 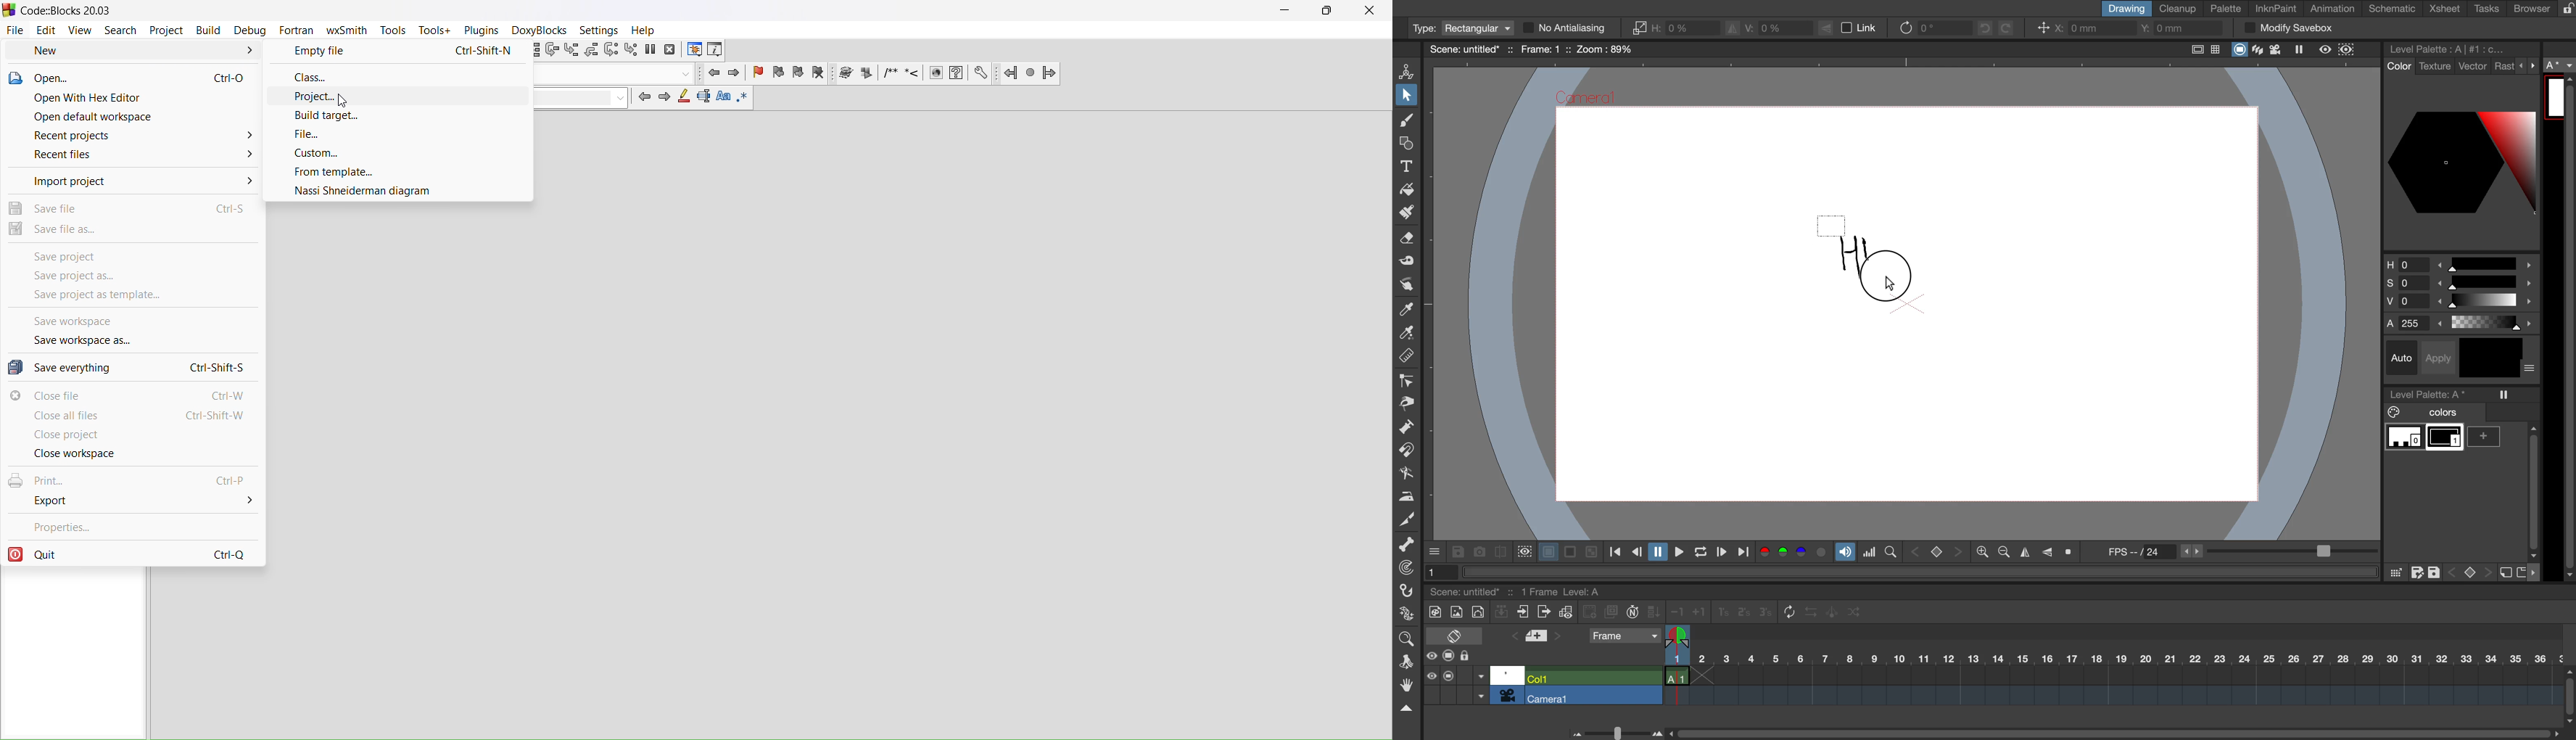 I want to click on style picker tool, so click(x=1406, y=309).